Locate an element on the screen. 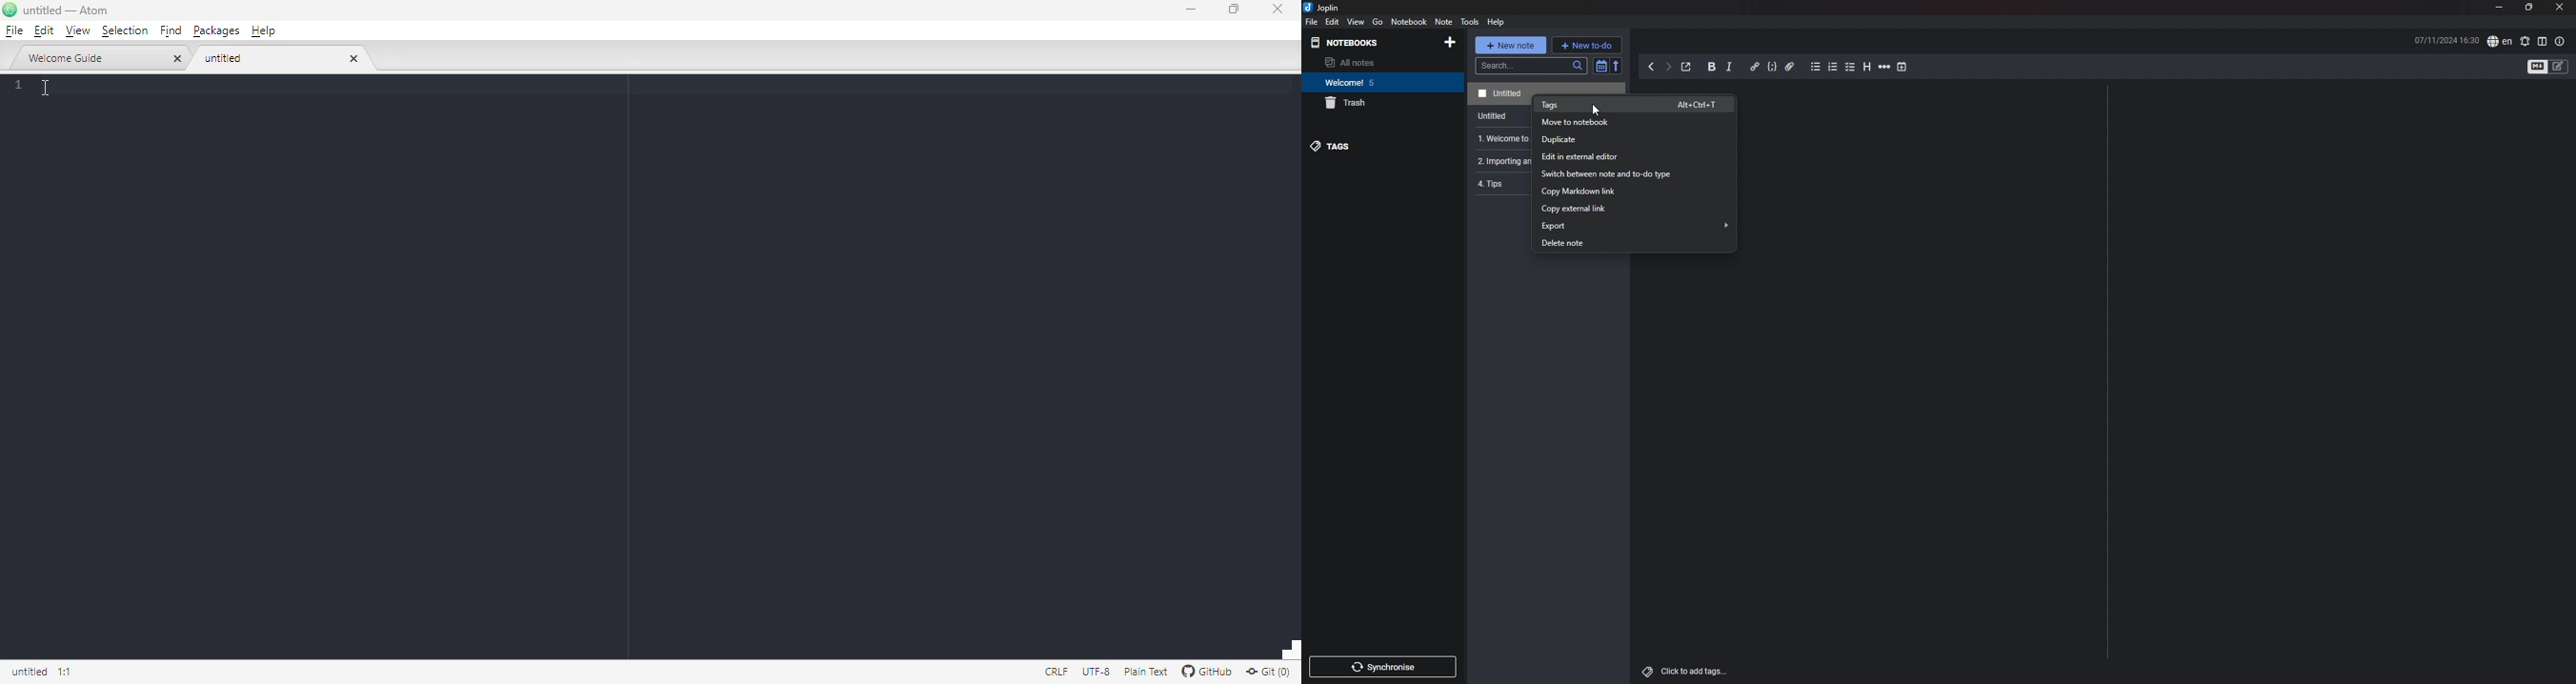 The height and width of the screenshot is (700, 2576). sync is located at coordinates (1382, 667).